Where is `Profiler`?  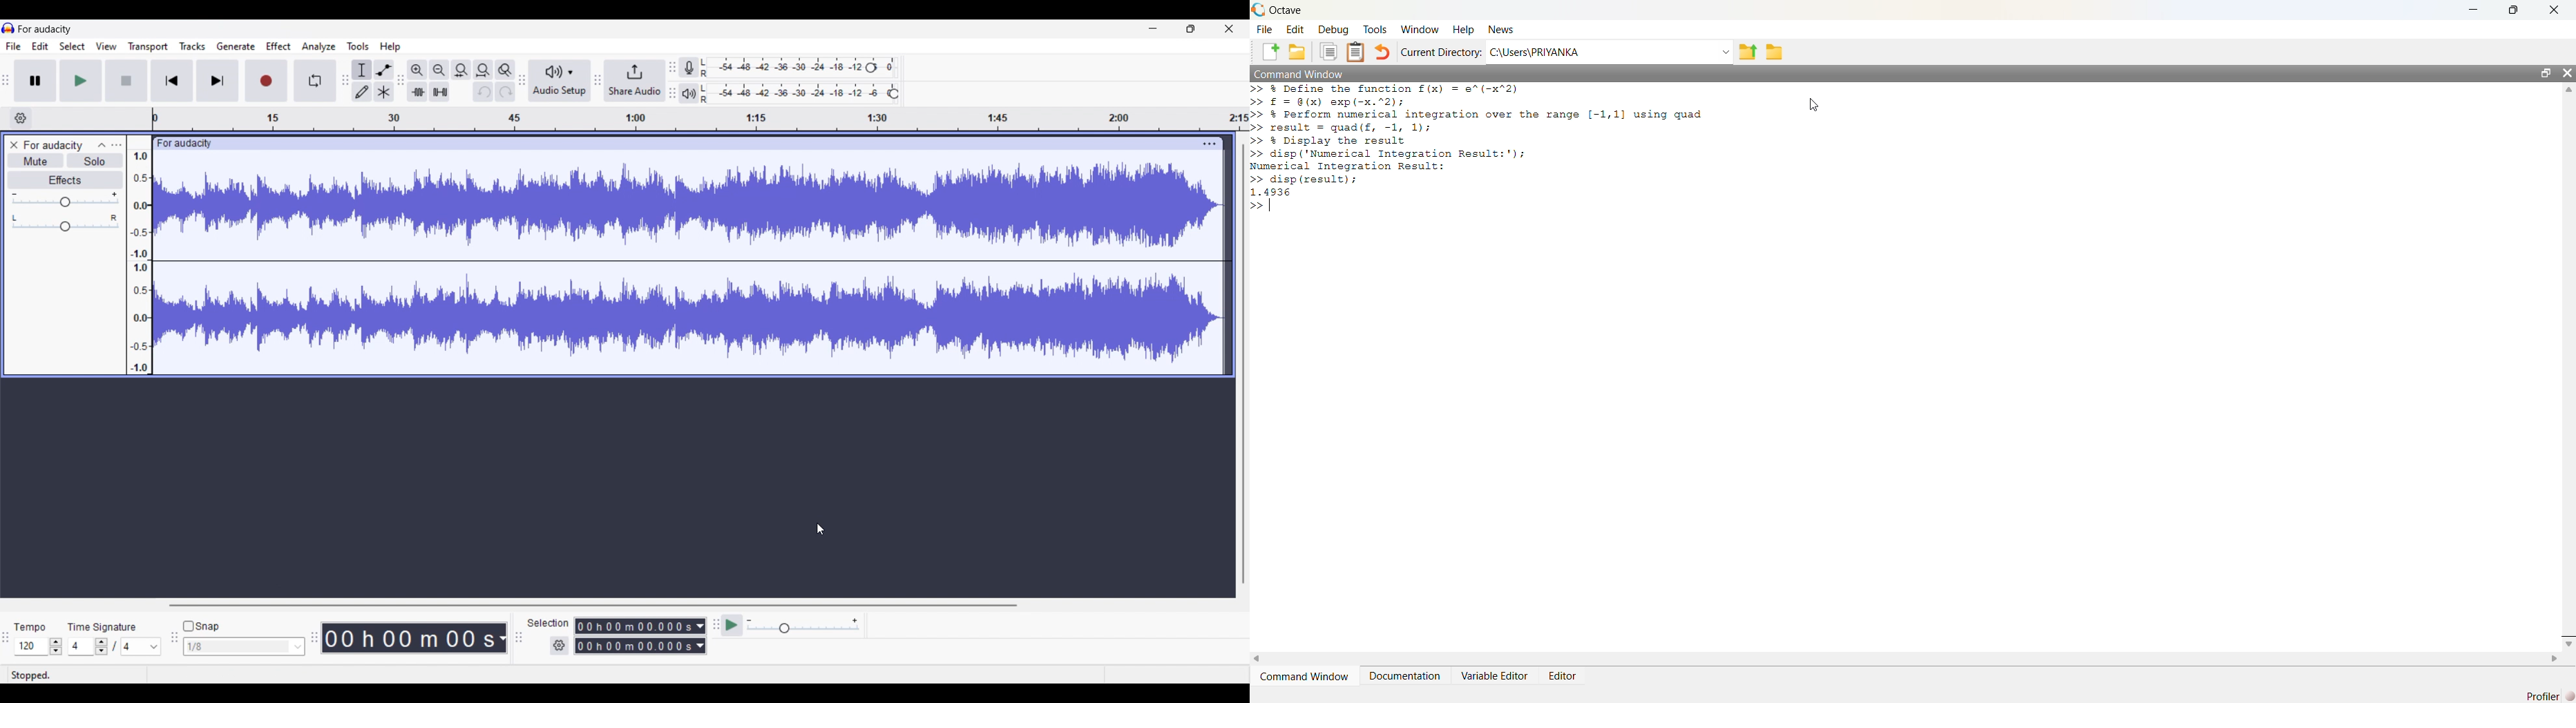 Profiler is located at coordinates (2544, 696).